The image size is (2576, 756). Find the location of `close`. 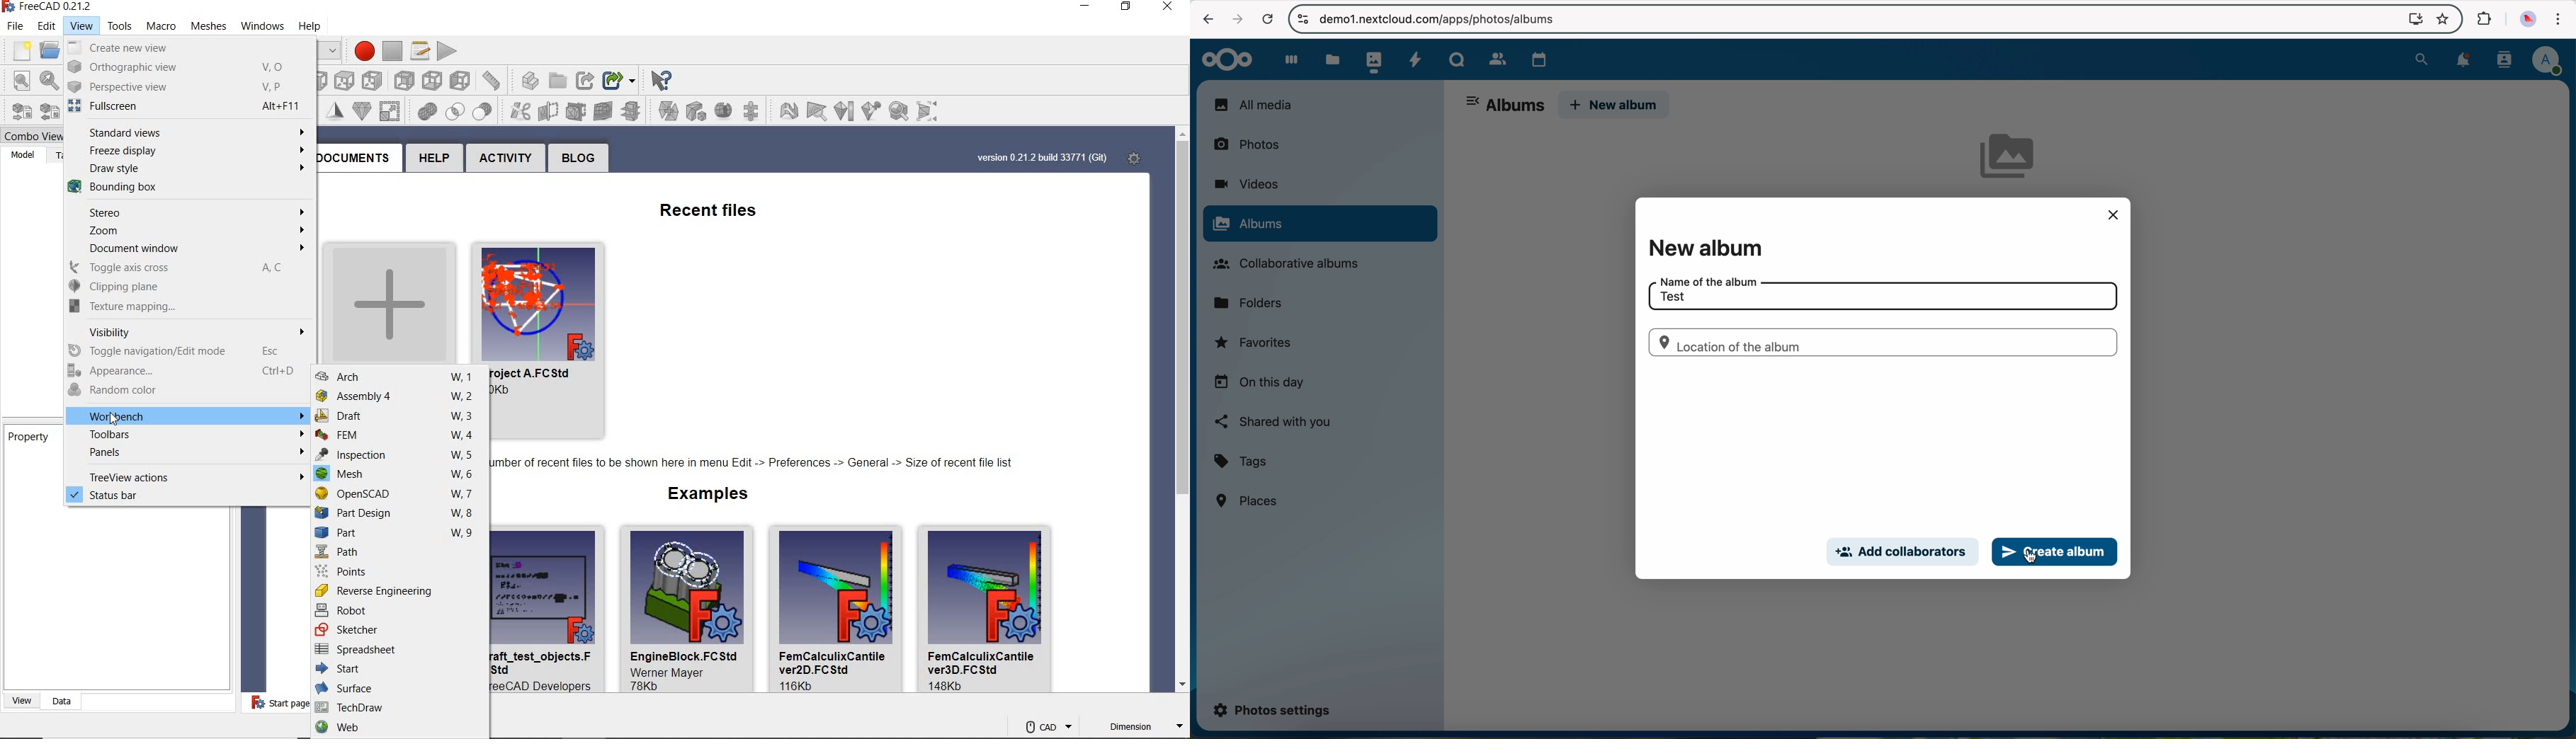

close is located at coordinates (1164, 9).